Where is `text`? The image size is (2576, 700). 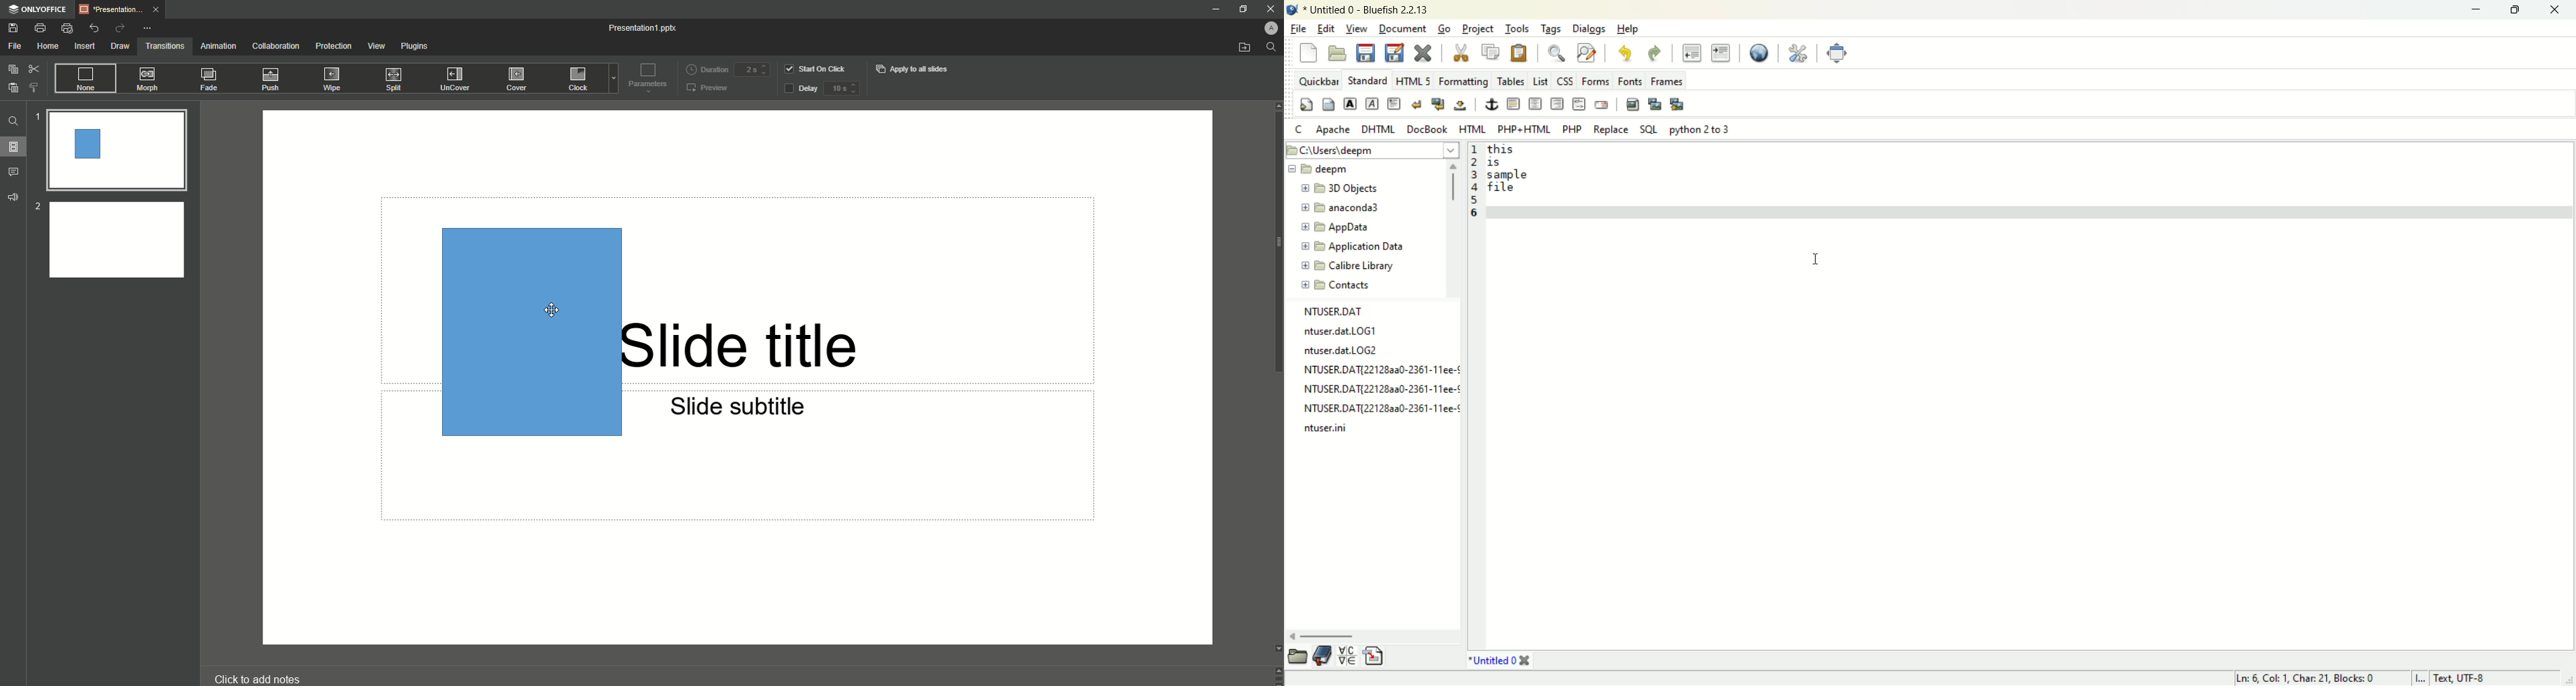 text is located at coordinates (1376, 371).